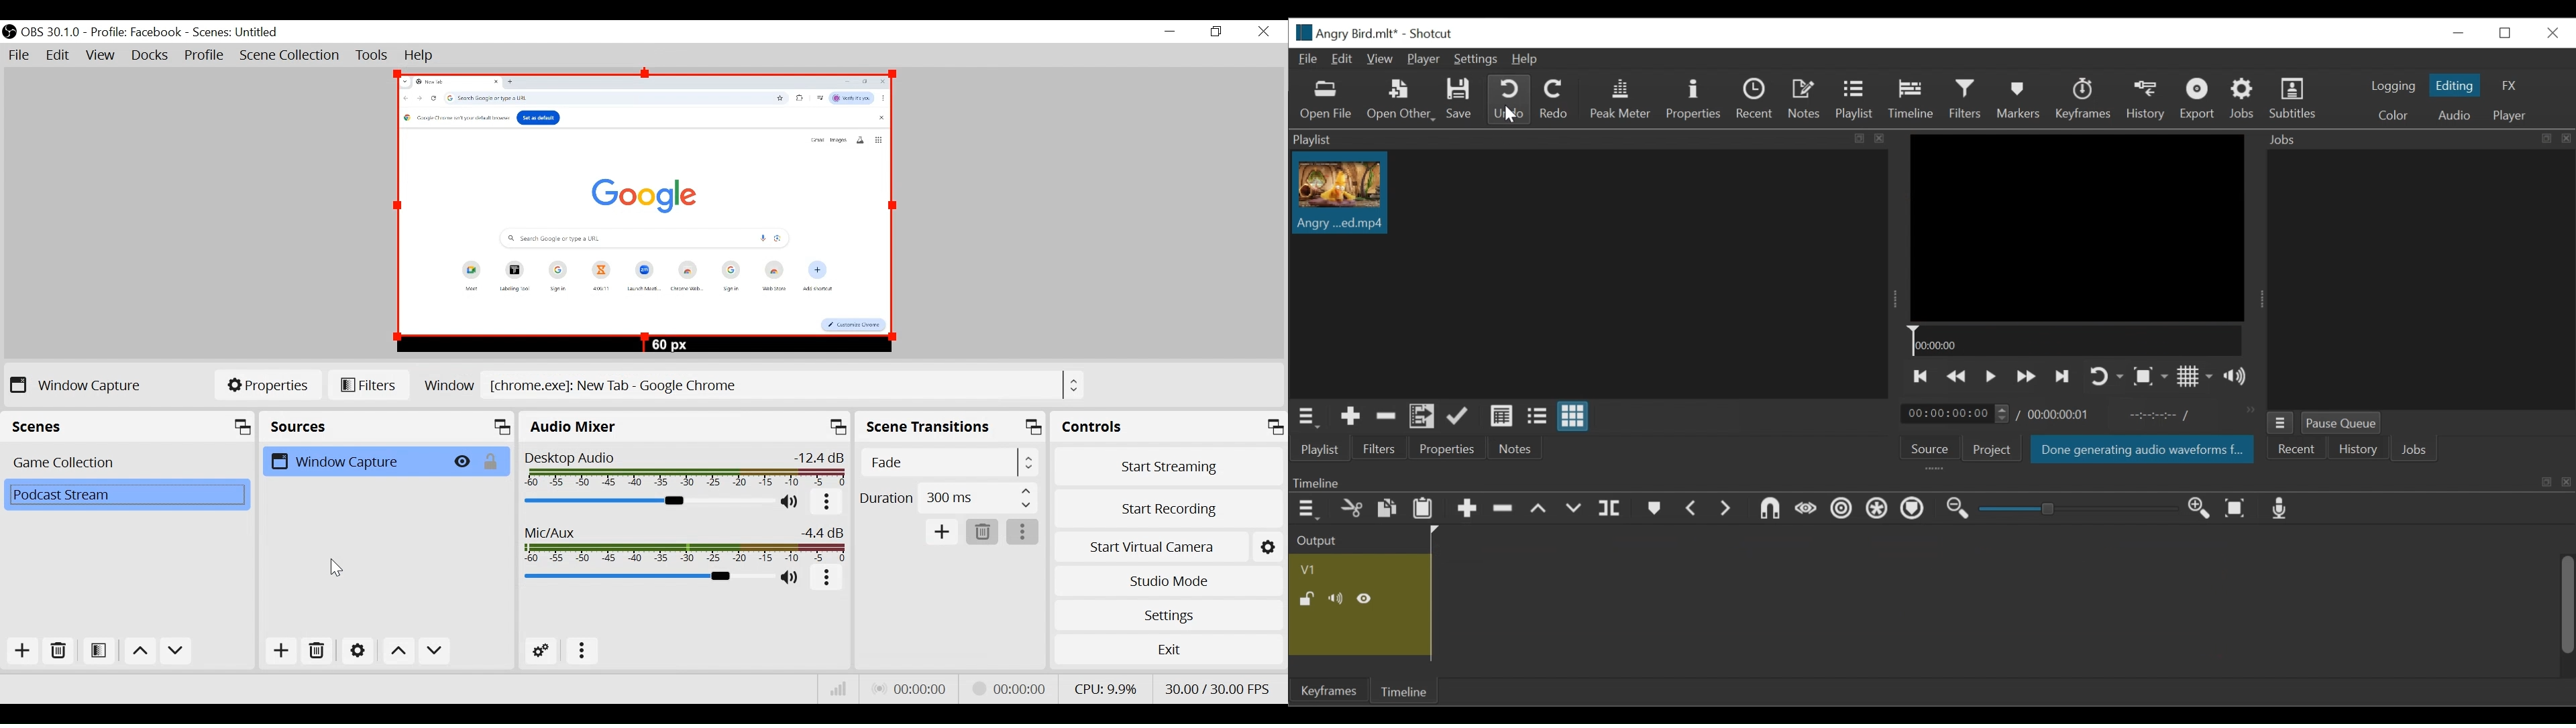 The height and width of the screenshot is (728, 2576). What do you see at coordinates (1955, 376) in the screenshot?
I see `Play backward quickly` at bounding box center [1955, 376].